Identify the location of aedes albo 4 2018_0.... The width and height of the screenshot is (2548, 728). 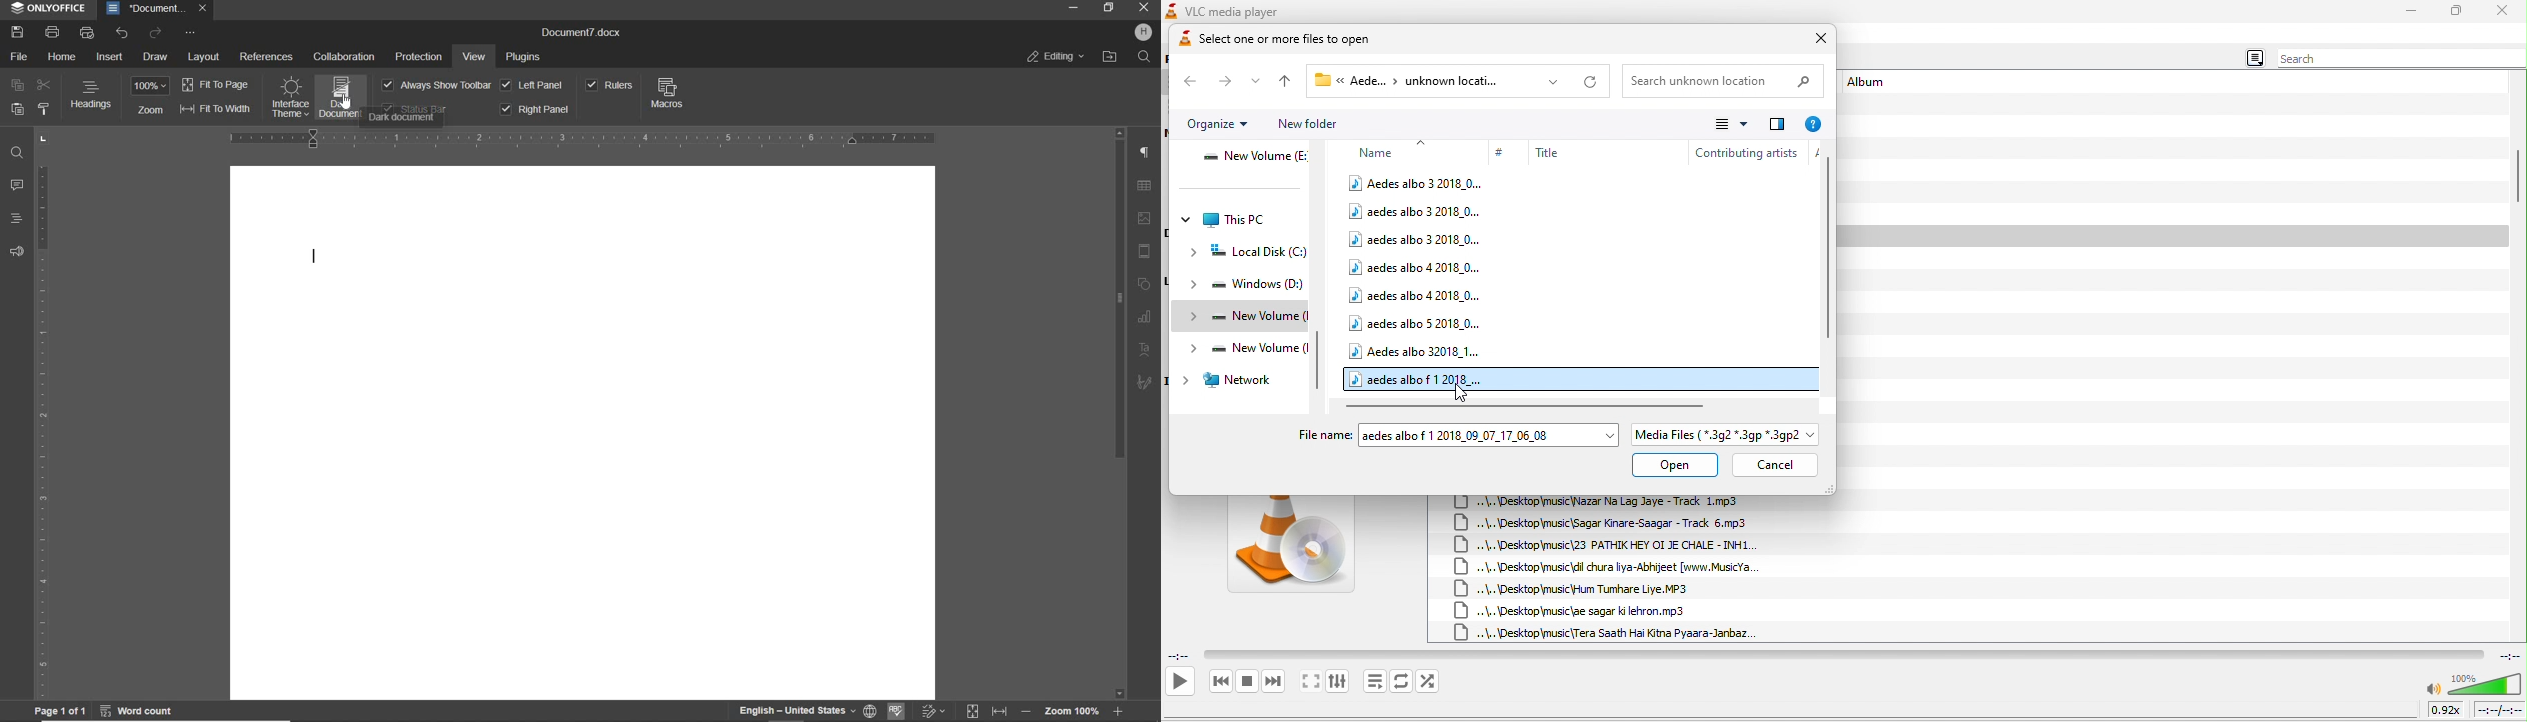
(1415, 293).